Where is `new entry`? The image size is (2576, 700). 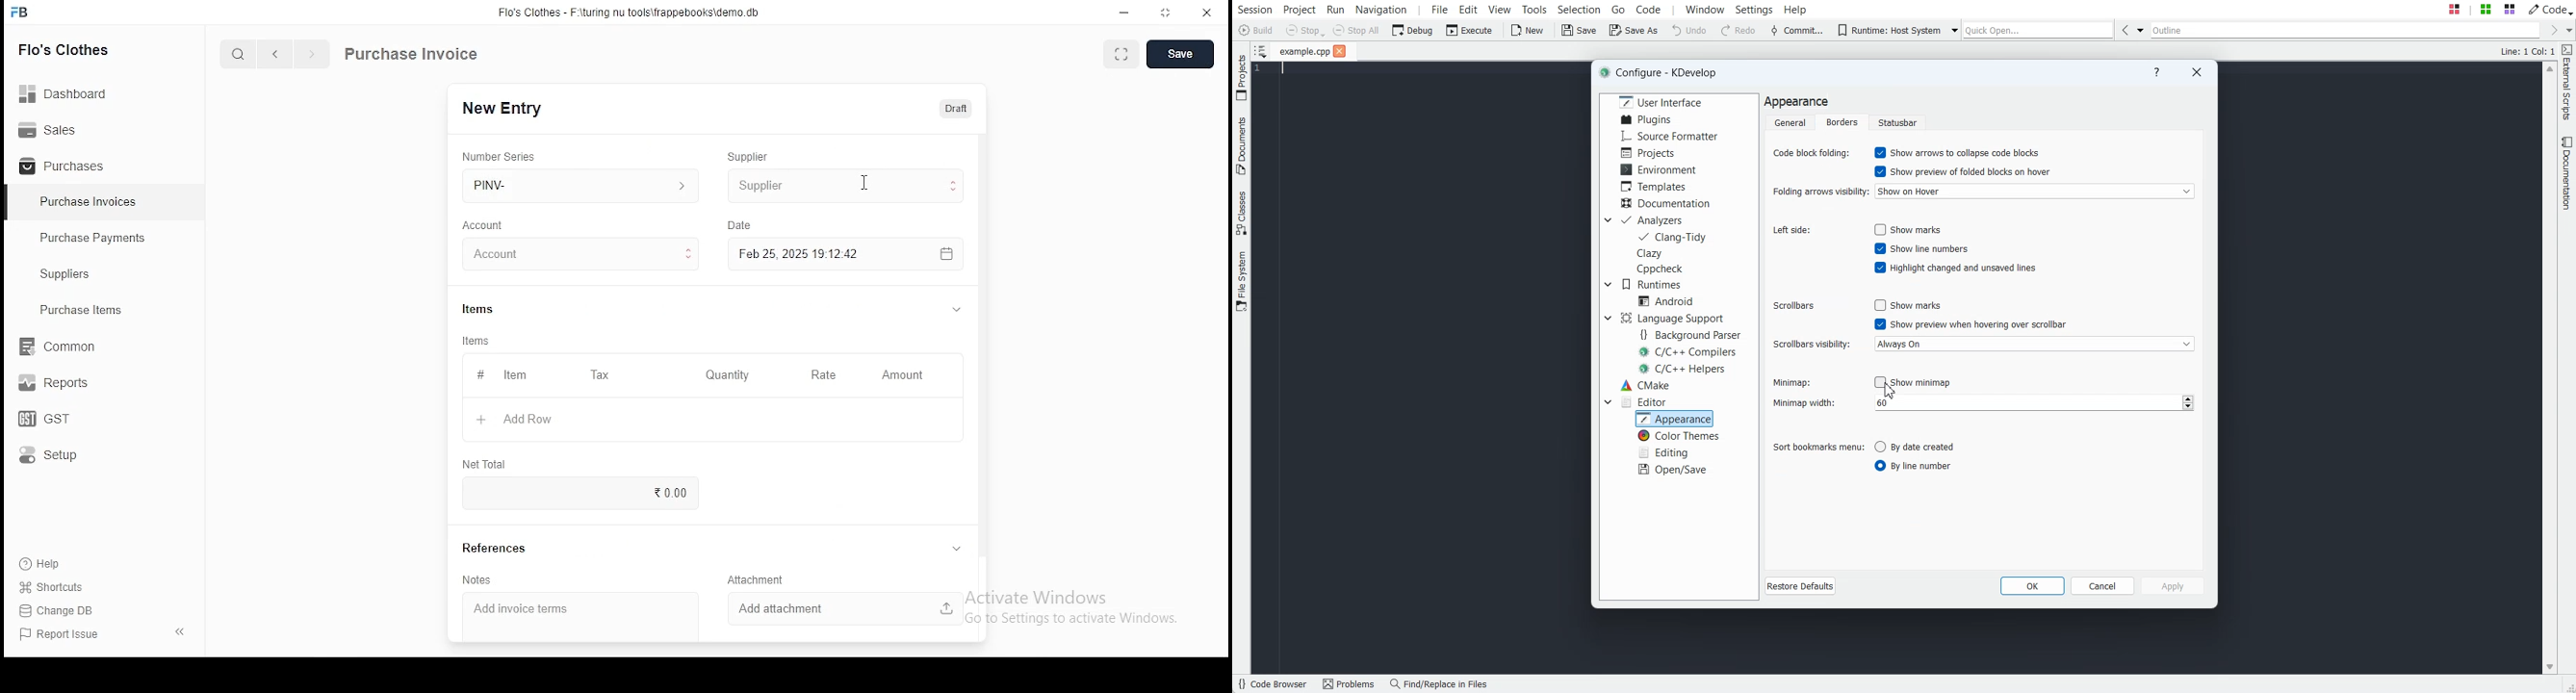
new entry is located at coordinates (501, 108).